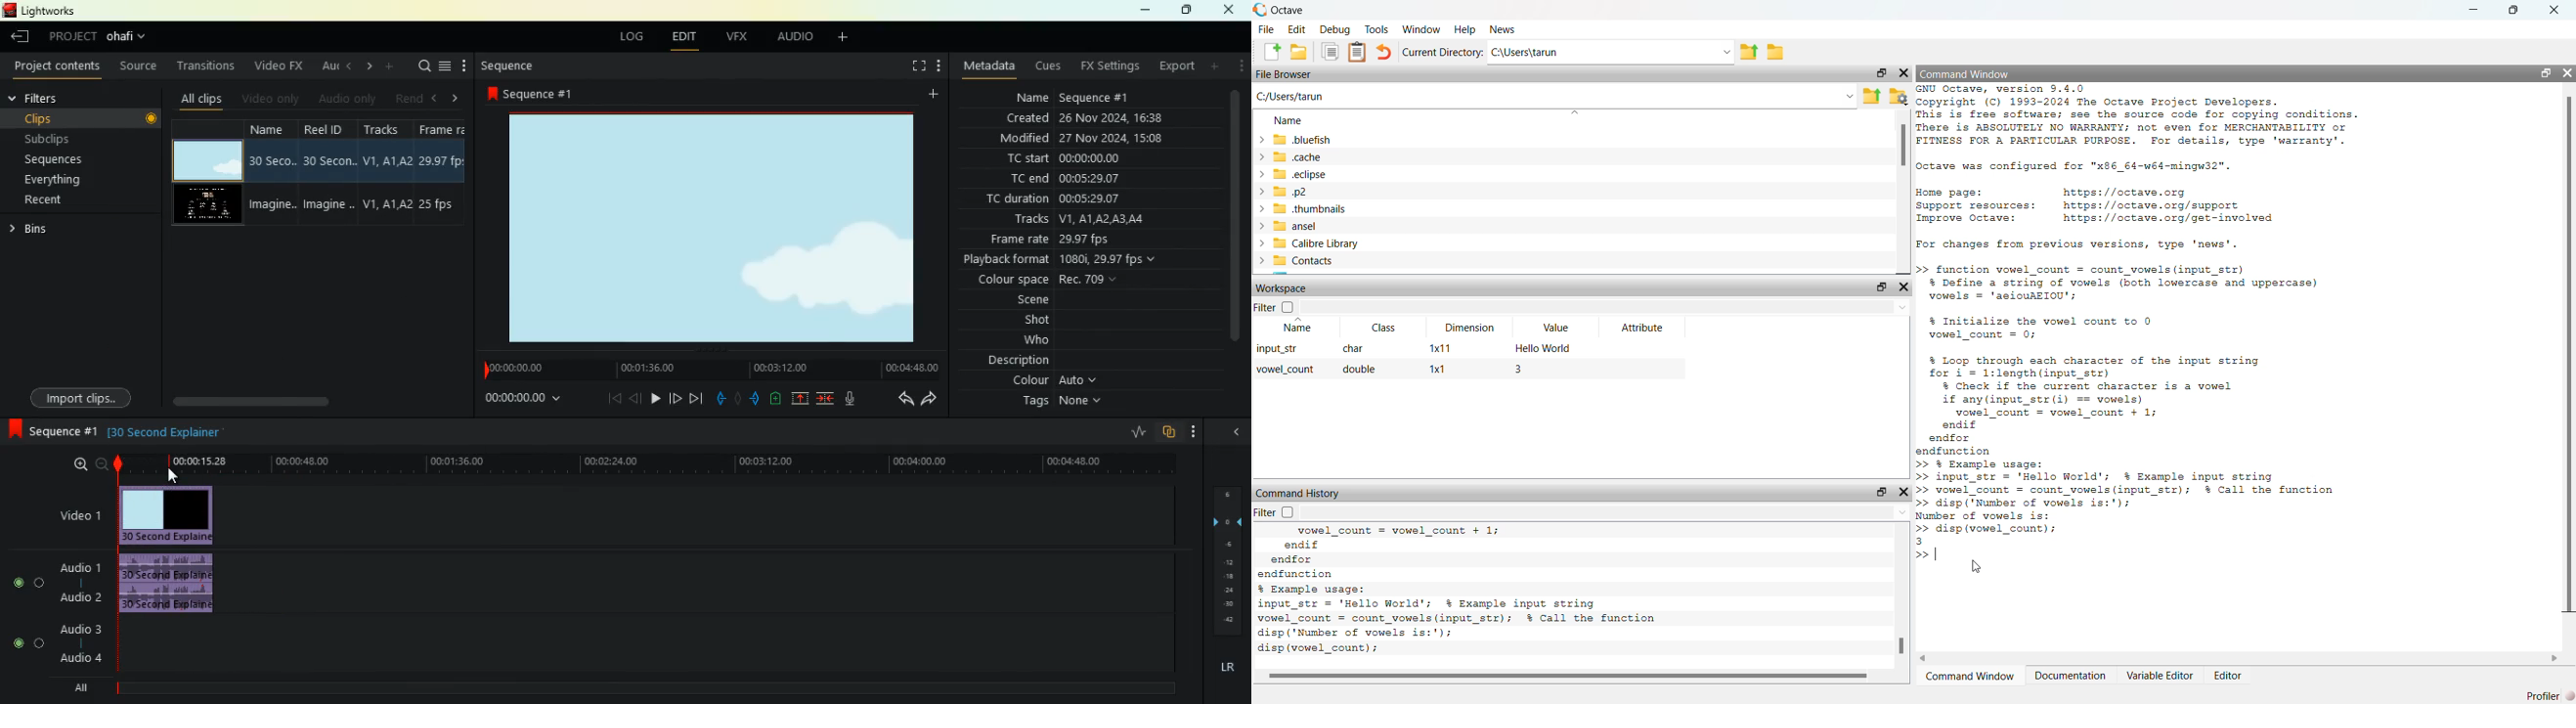 The width and height of the screenshot is (2576, 728). Describe the element at coordinates (720, 400) in the screenshot. I see `pull` at that location.